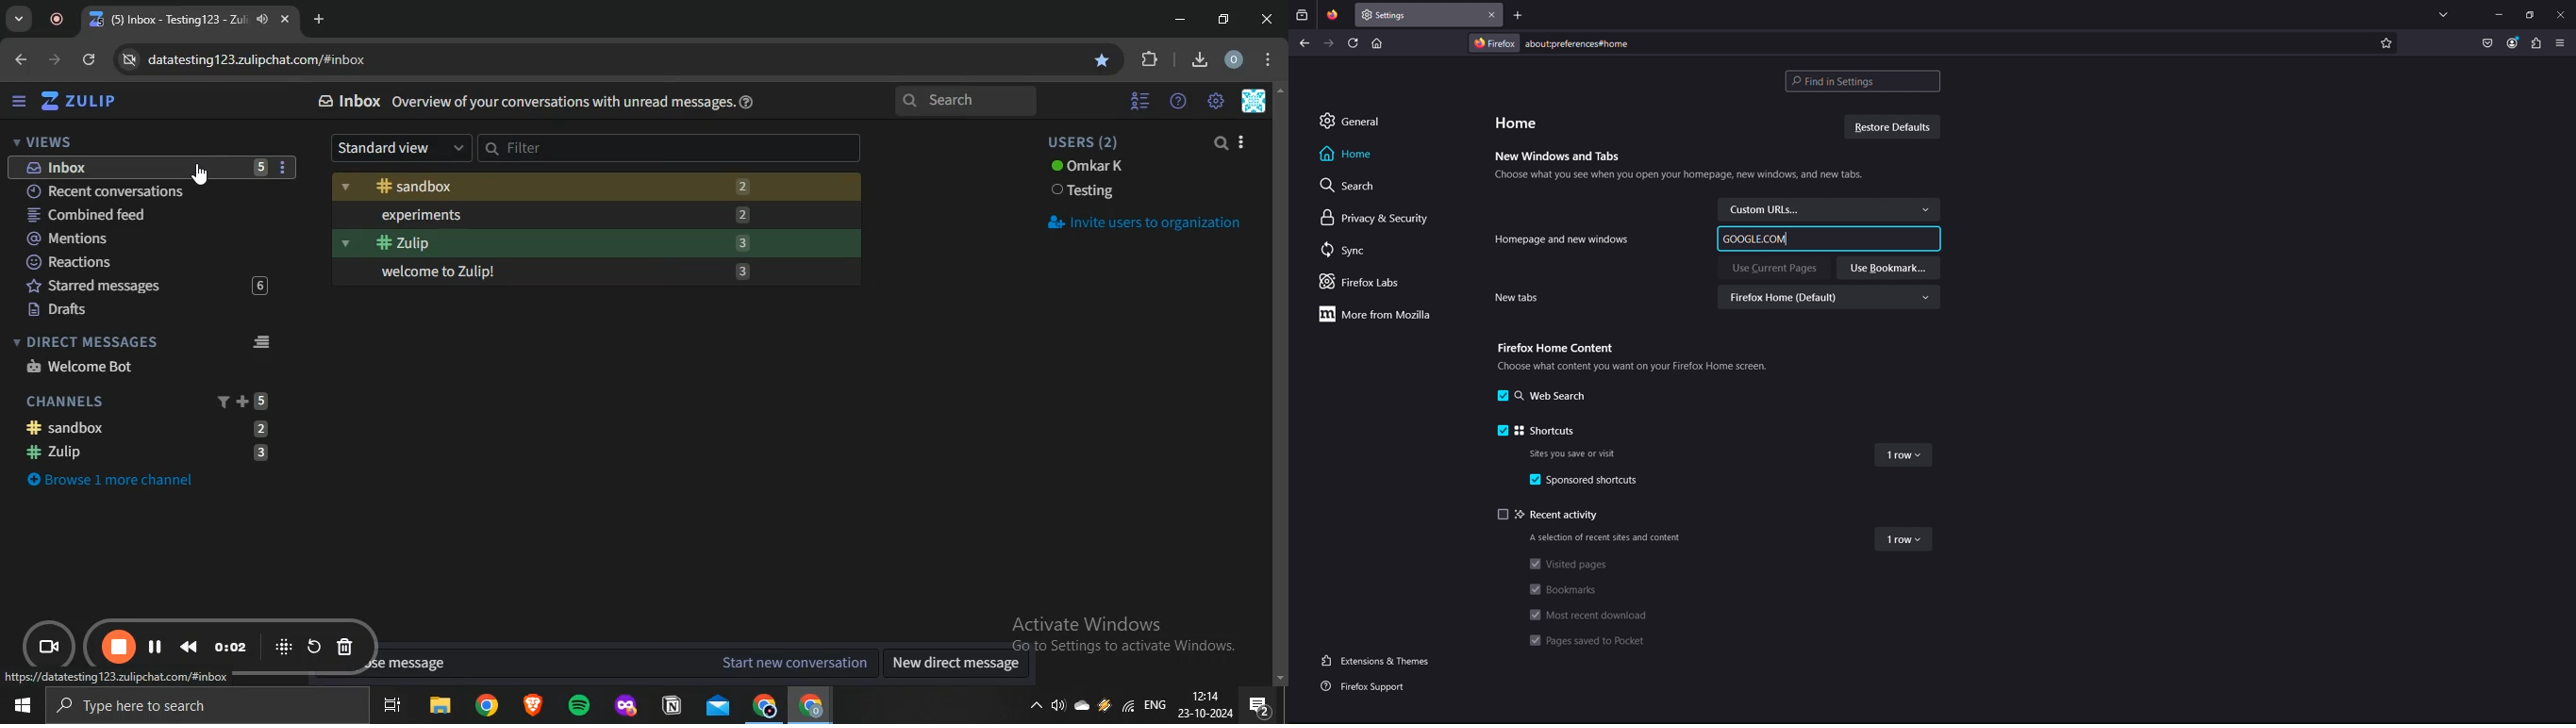 This screenshot has height=728, width=2576. What do you see at coordinates (83, 102) in the screenshot?
I see `zulip` at bounding box center [83, 102].